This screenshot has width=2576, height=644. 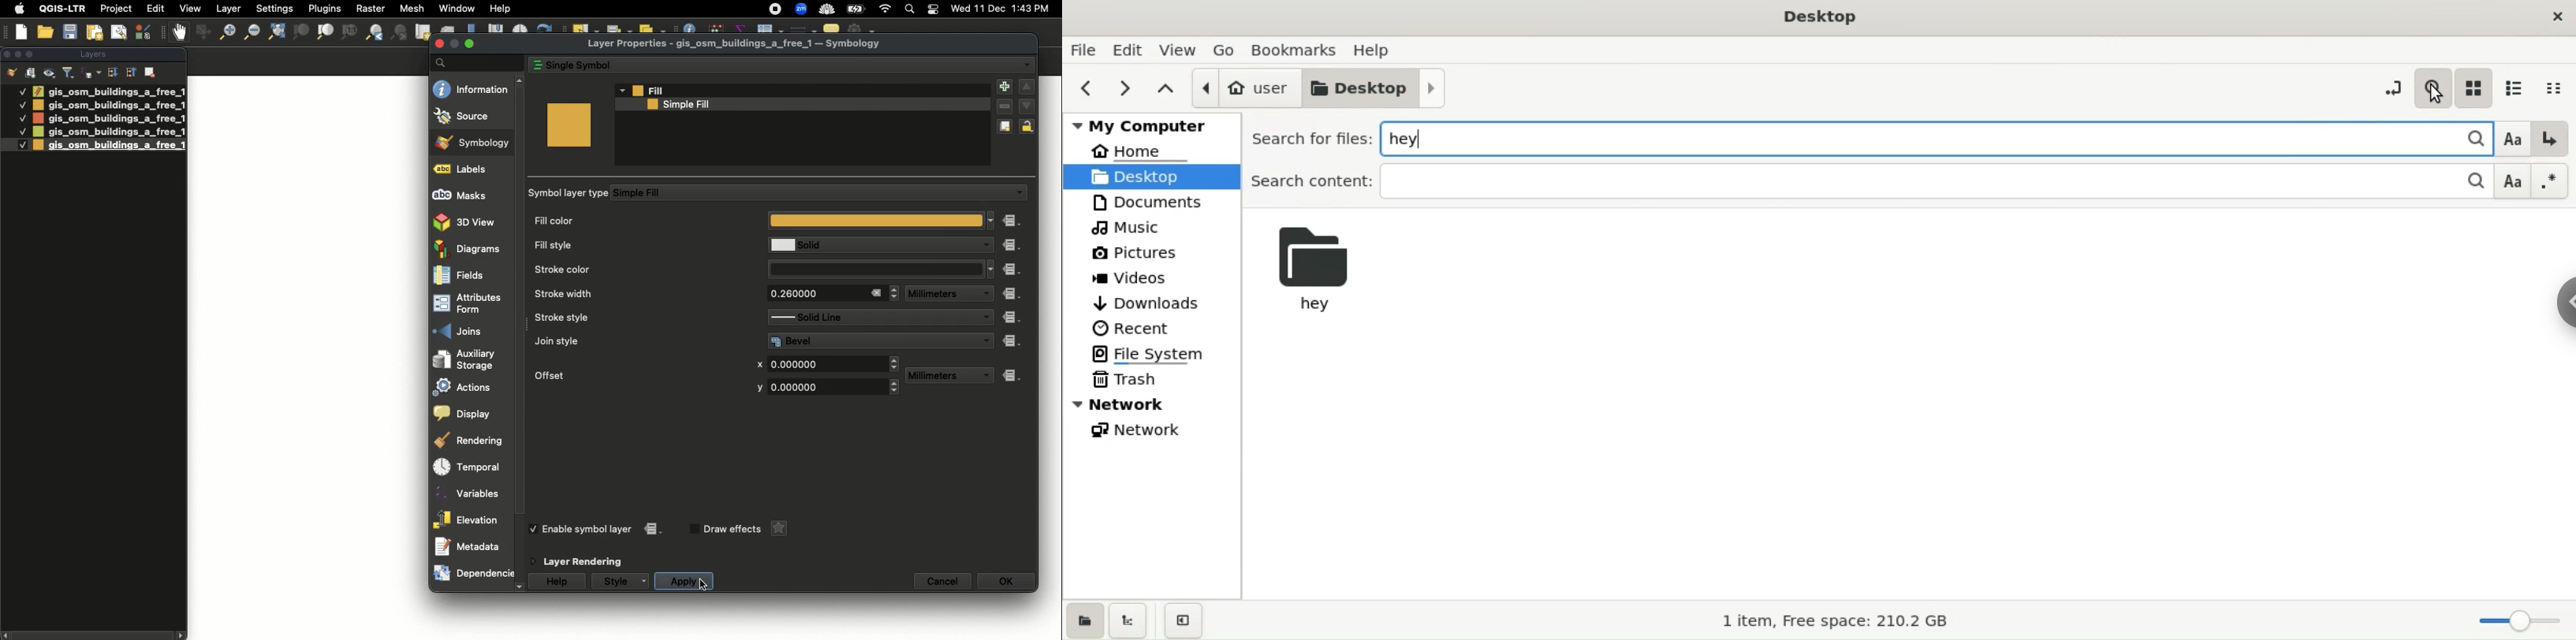 What do you see at coordinates (457, 8) in the screenshot?
I see `Window` at bounding box center [457, 8].